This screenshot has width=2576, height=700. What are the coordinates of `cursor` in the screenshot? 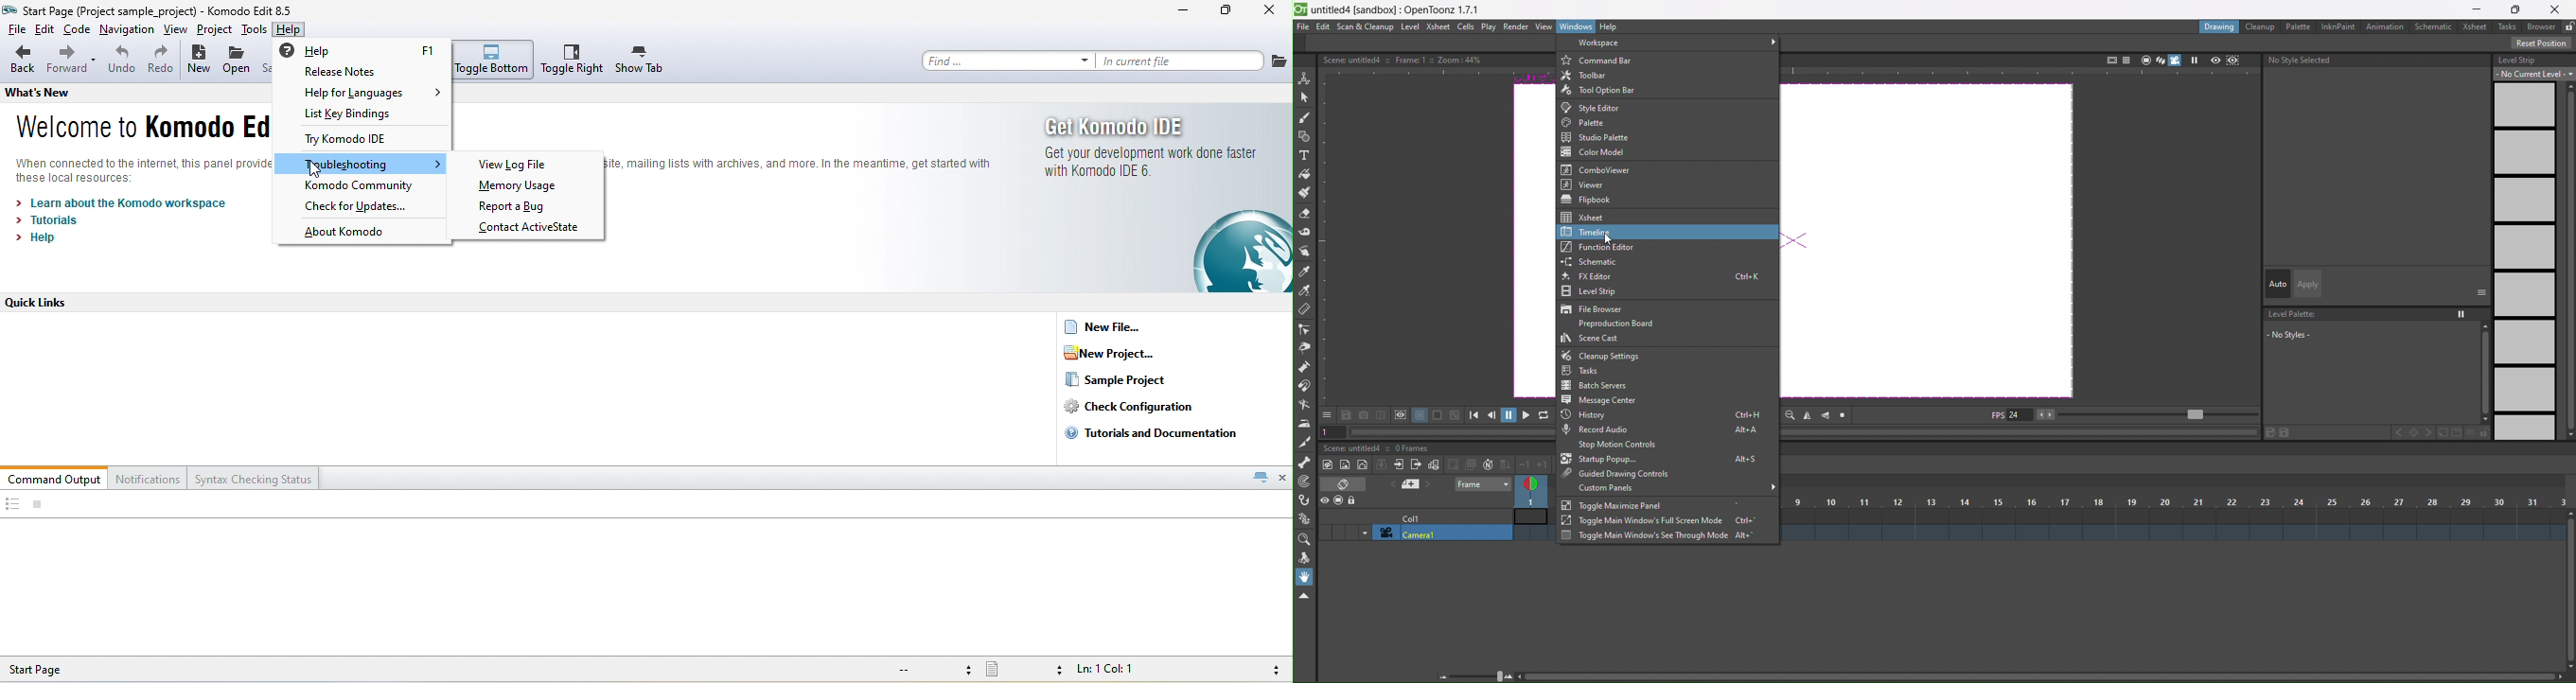 It's located at (1610, 239).